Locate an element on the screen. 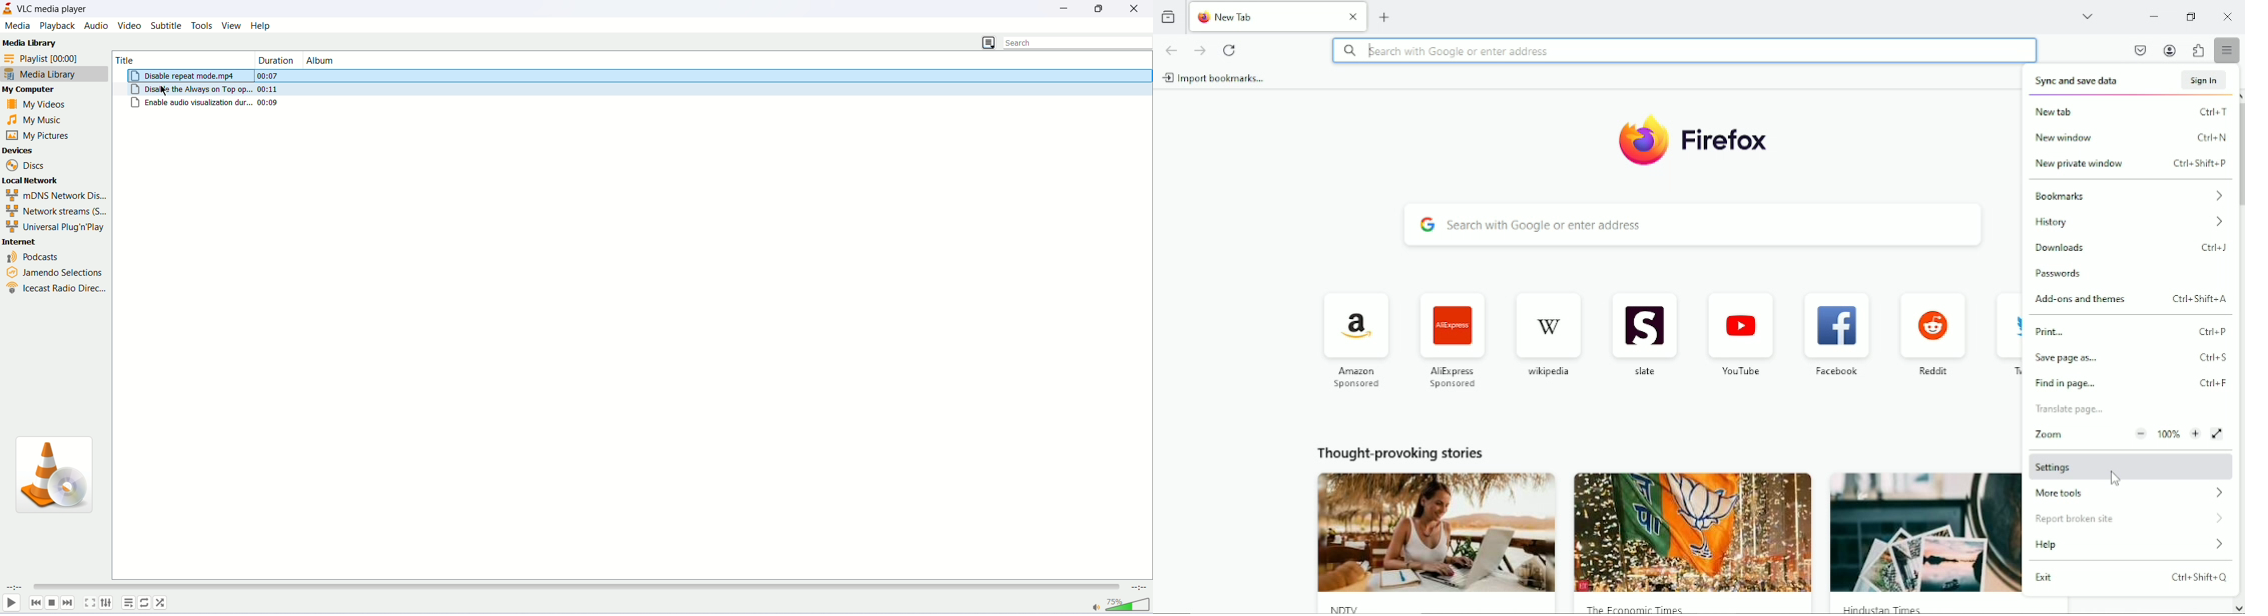 The image size is (2268, 616). my music is located at coordinates (44, 120).